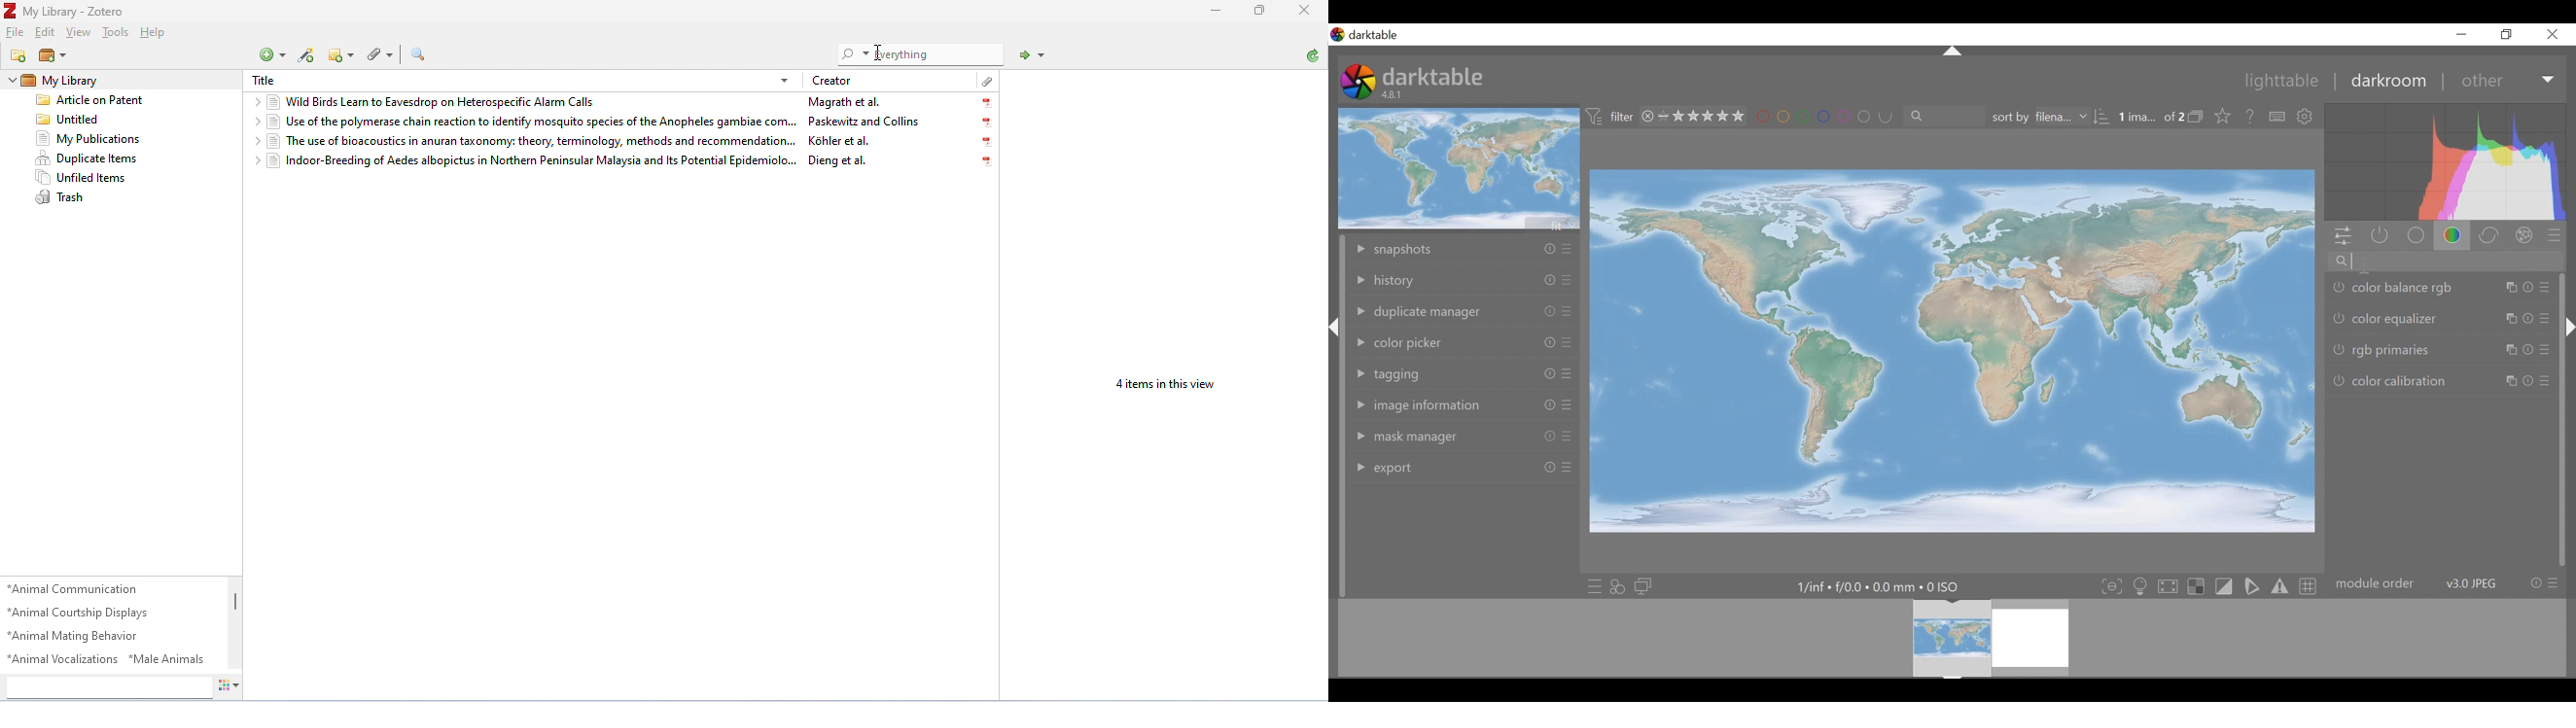  What do you see at coordinates (81, 31) in the screenshot?
I see `View` at bounding box center [81, 31].